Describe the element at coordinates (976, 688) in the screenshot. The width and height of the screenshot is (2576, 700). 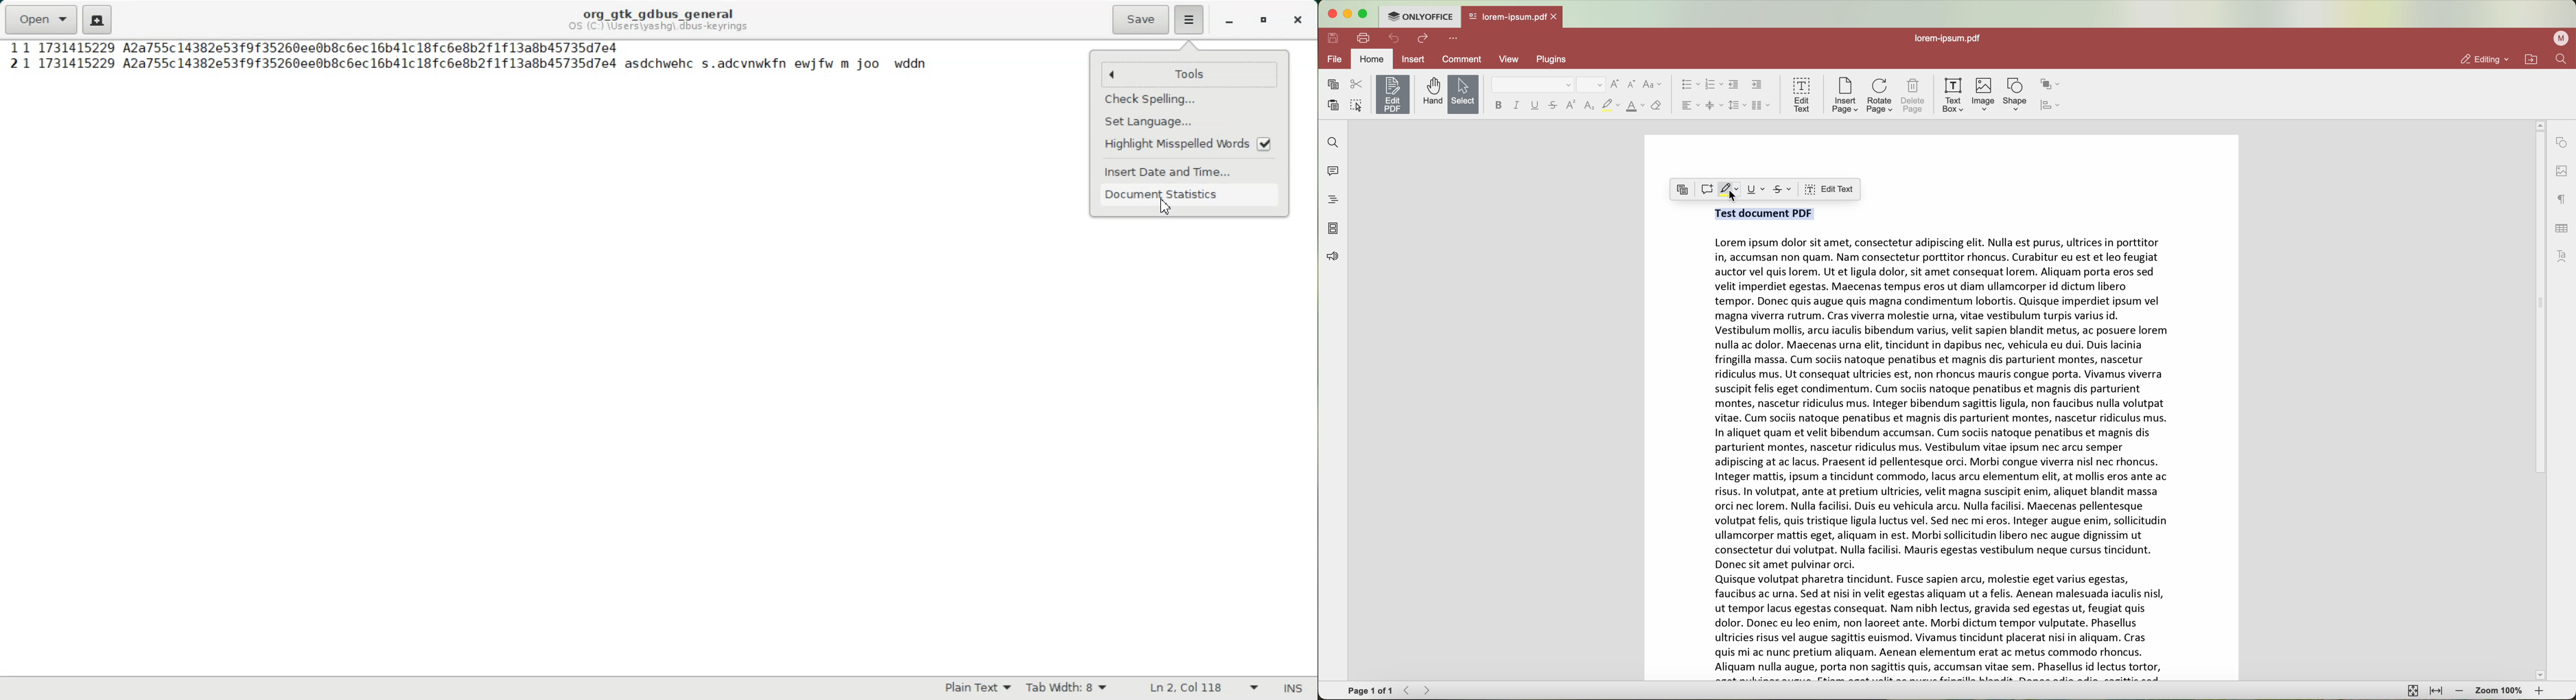
I see `Plain Text` at that location.